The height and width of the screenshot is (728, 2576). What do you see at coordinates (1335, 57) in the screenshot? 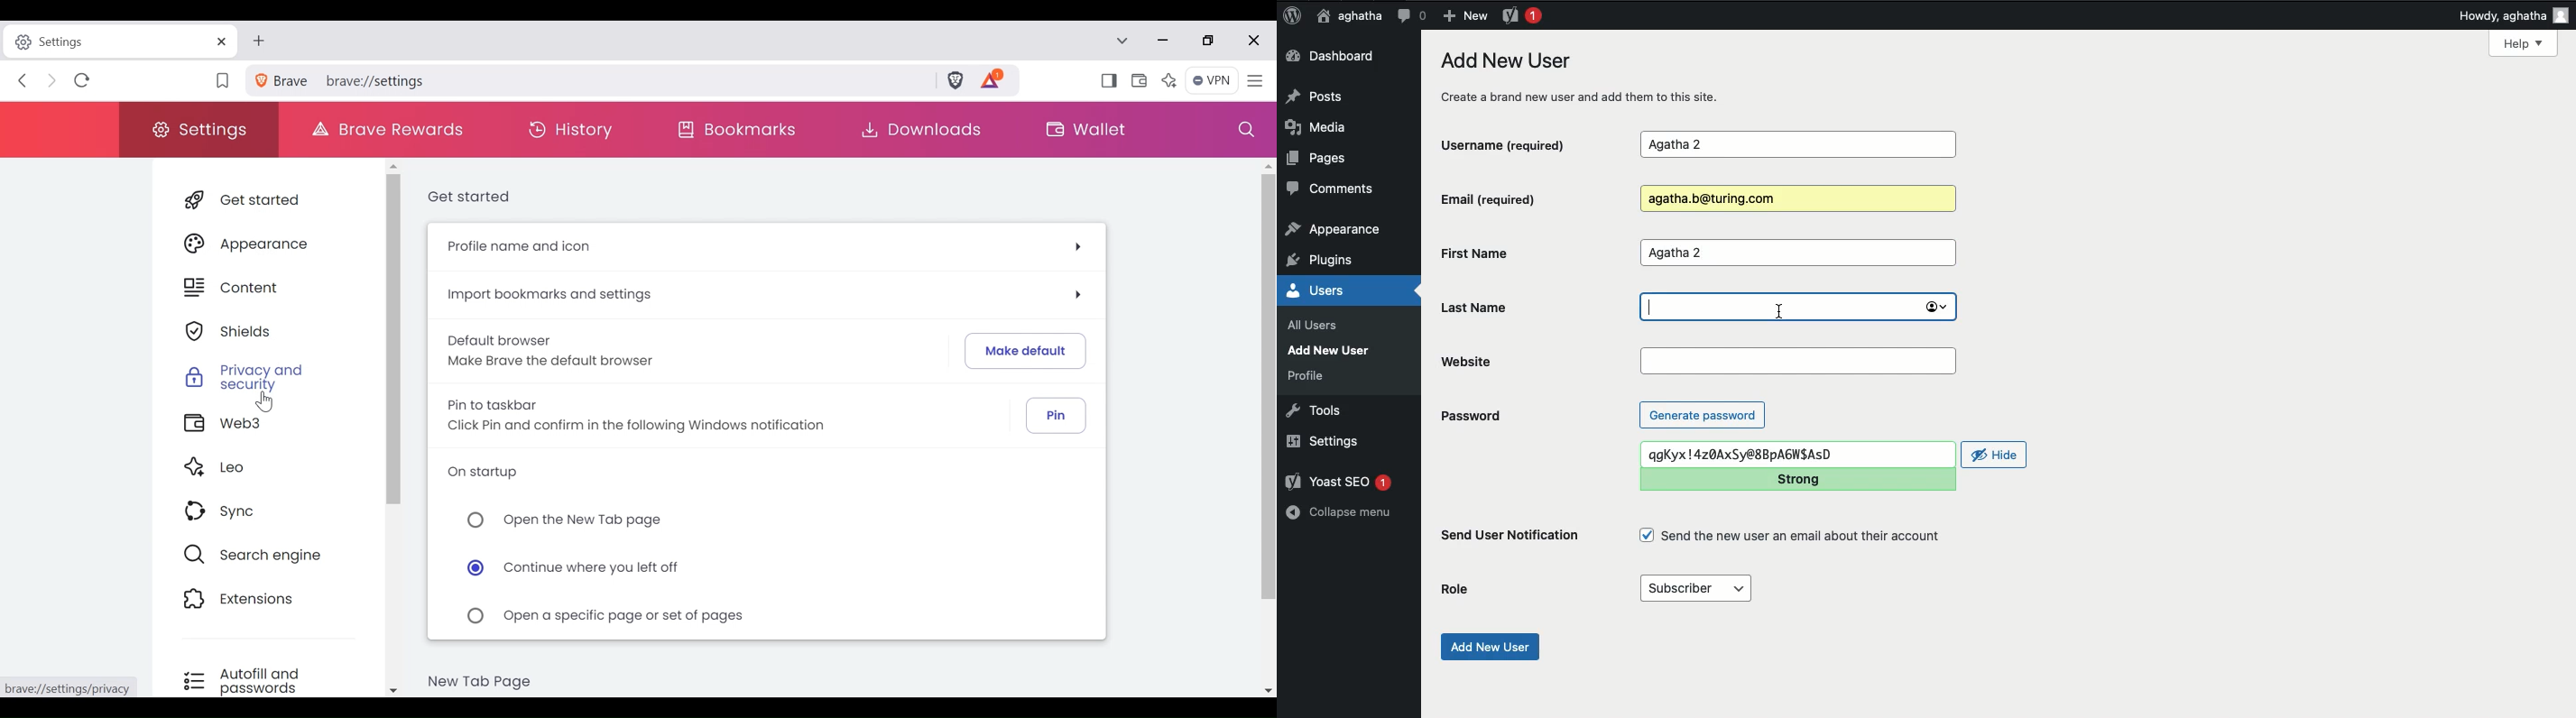
I see `Dashboard` at bounding box center [1335, 57].